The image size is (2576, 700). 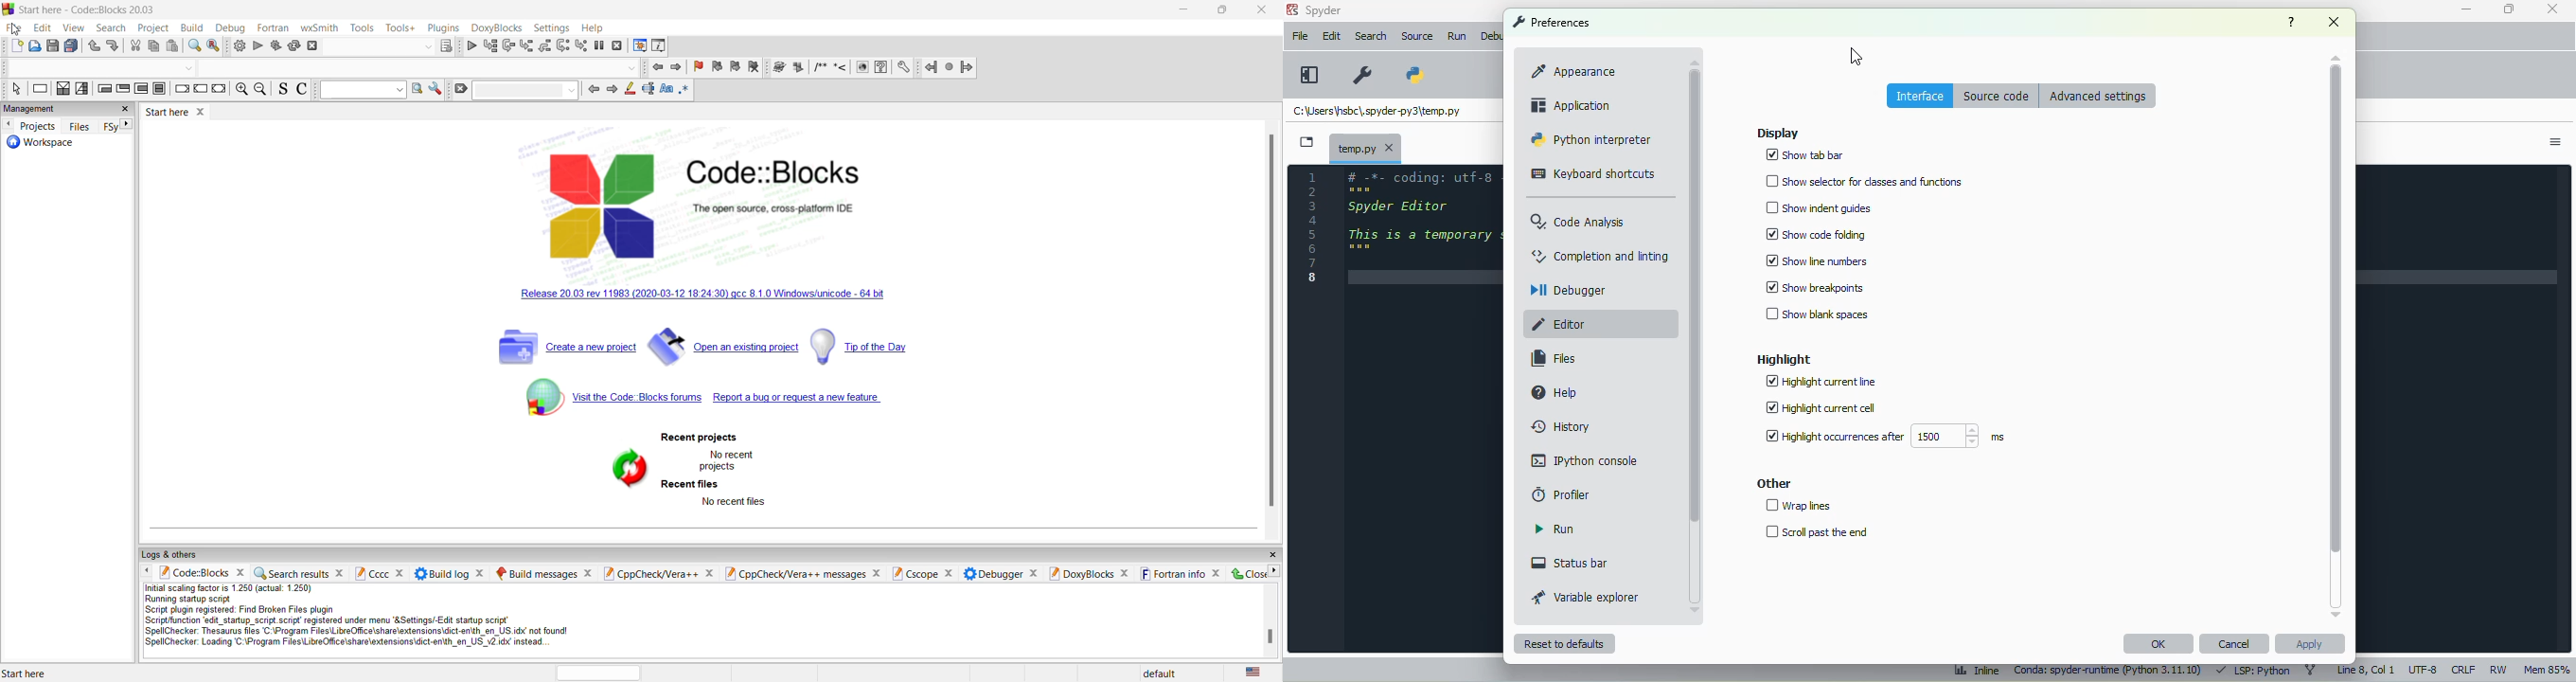 I want to click on show tab bar, so click(x=1805, y=155).